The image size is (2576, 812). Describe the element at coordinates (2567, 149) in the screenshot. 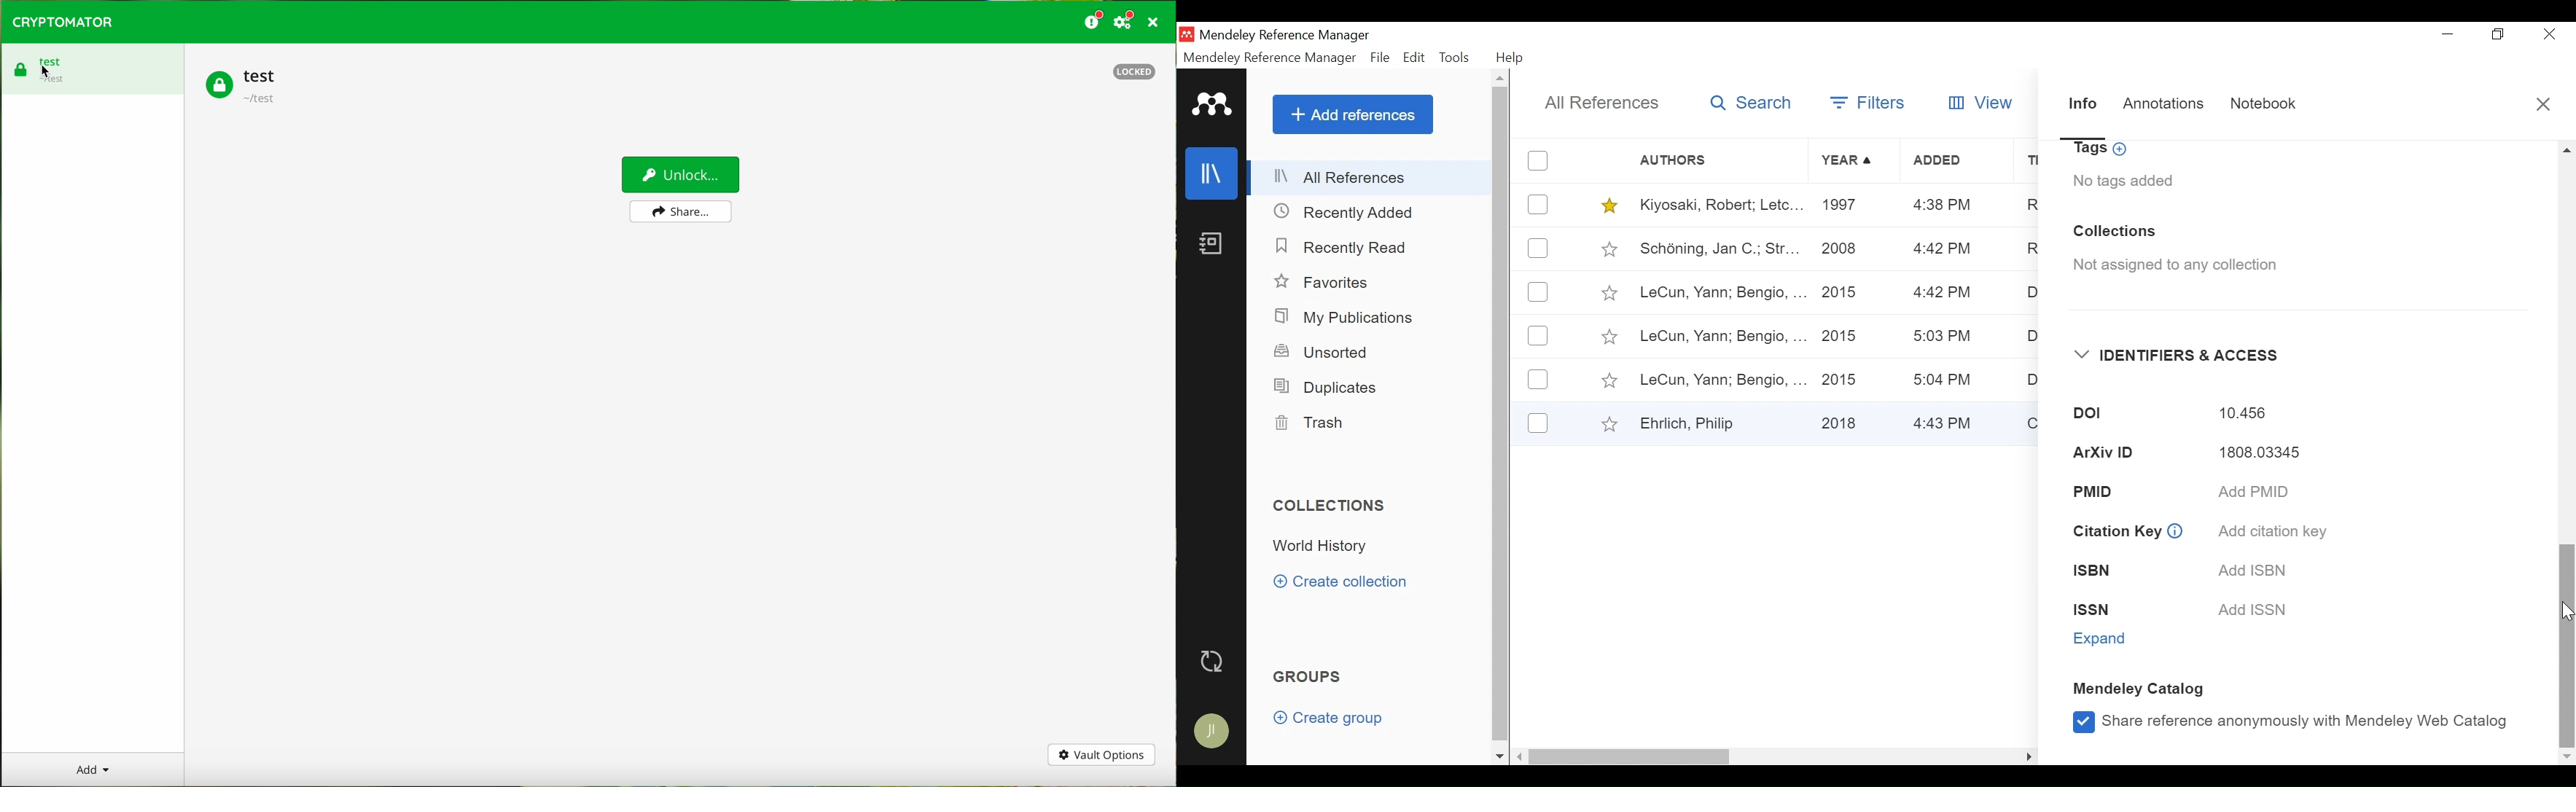

I see `Scroll up` at that location.